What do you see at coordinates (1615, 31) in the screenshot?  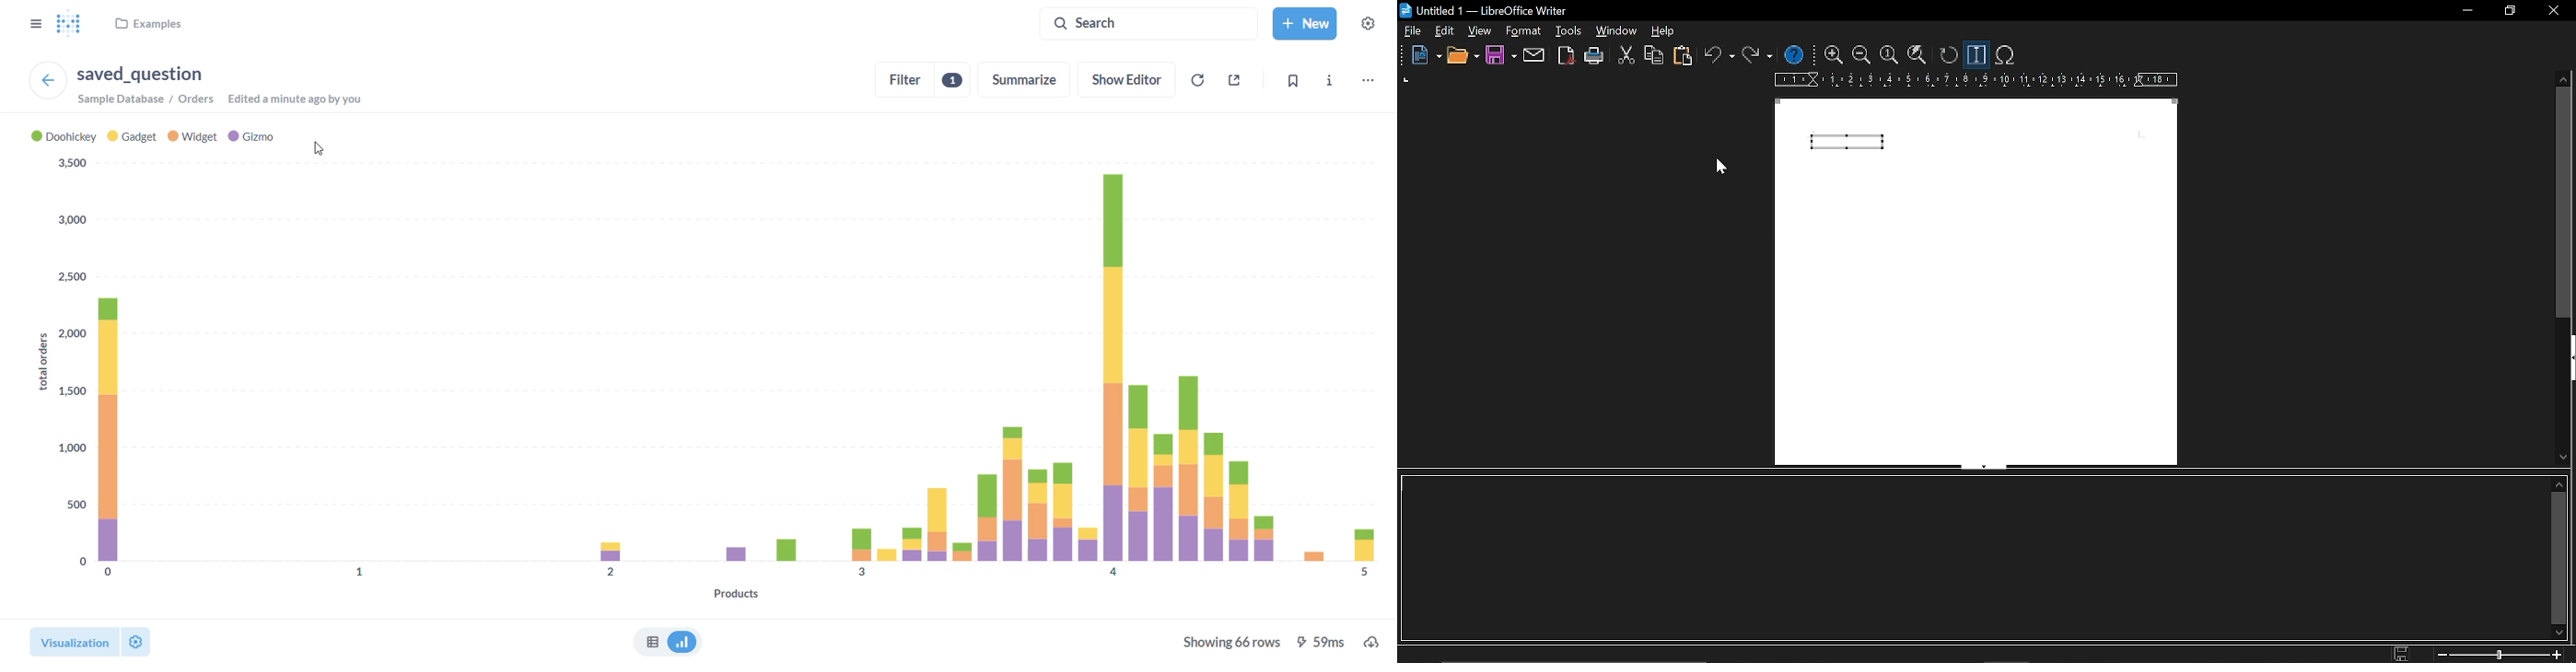 I see `styles` at bounding box center [1615, 31].